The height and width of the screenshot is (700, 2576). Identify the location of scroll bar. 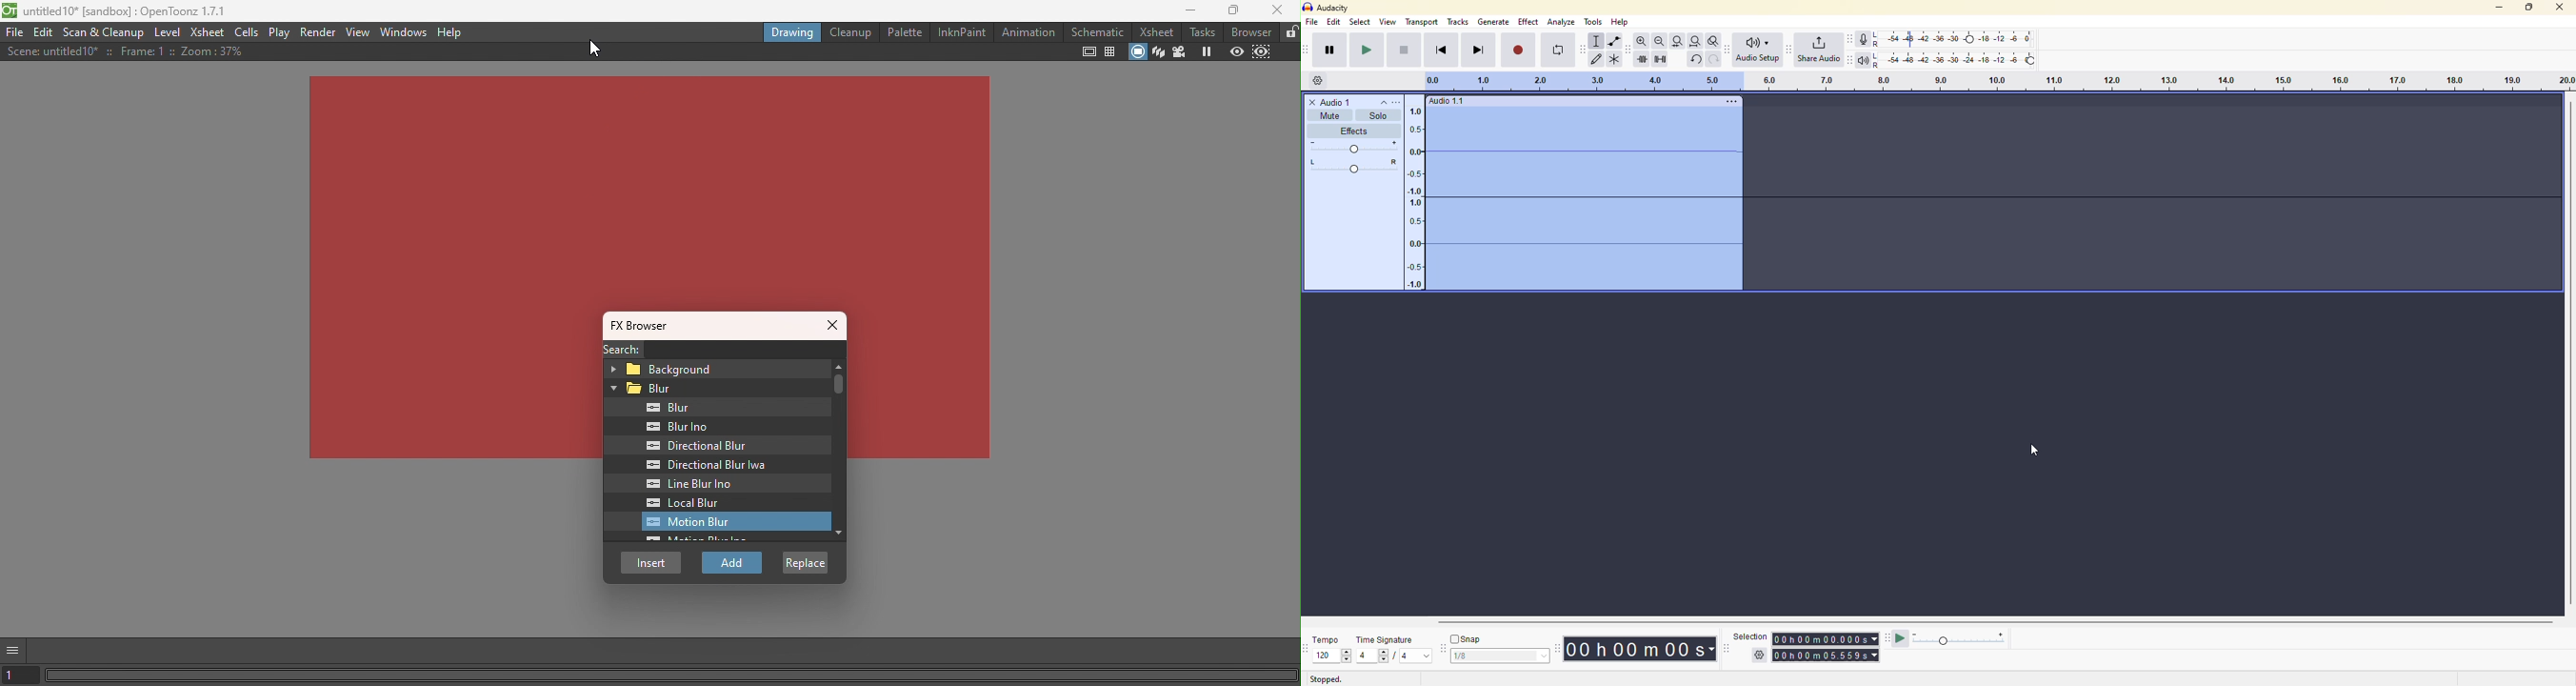
(1979, 622).